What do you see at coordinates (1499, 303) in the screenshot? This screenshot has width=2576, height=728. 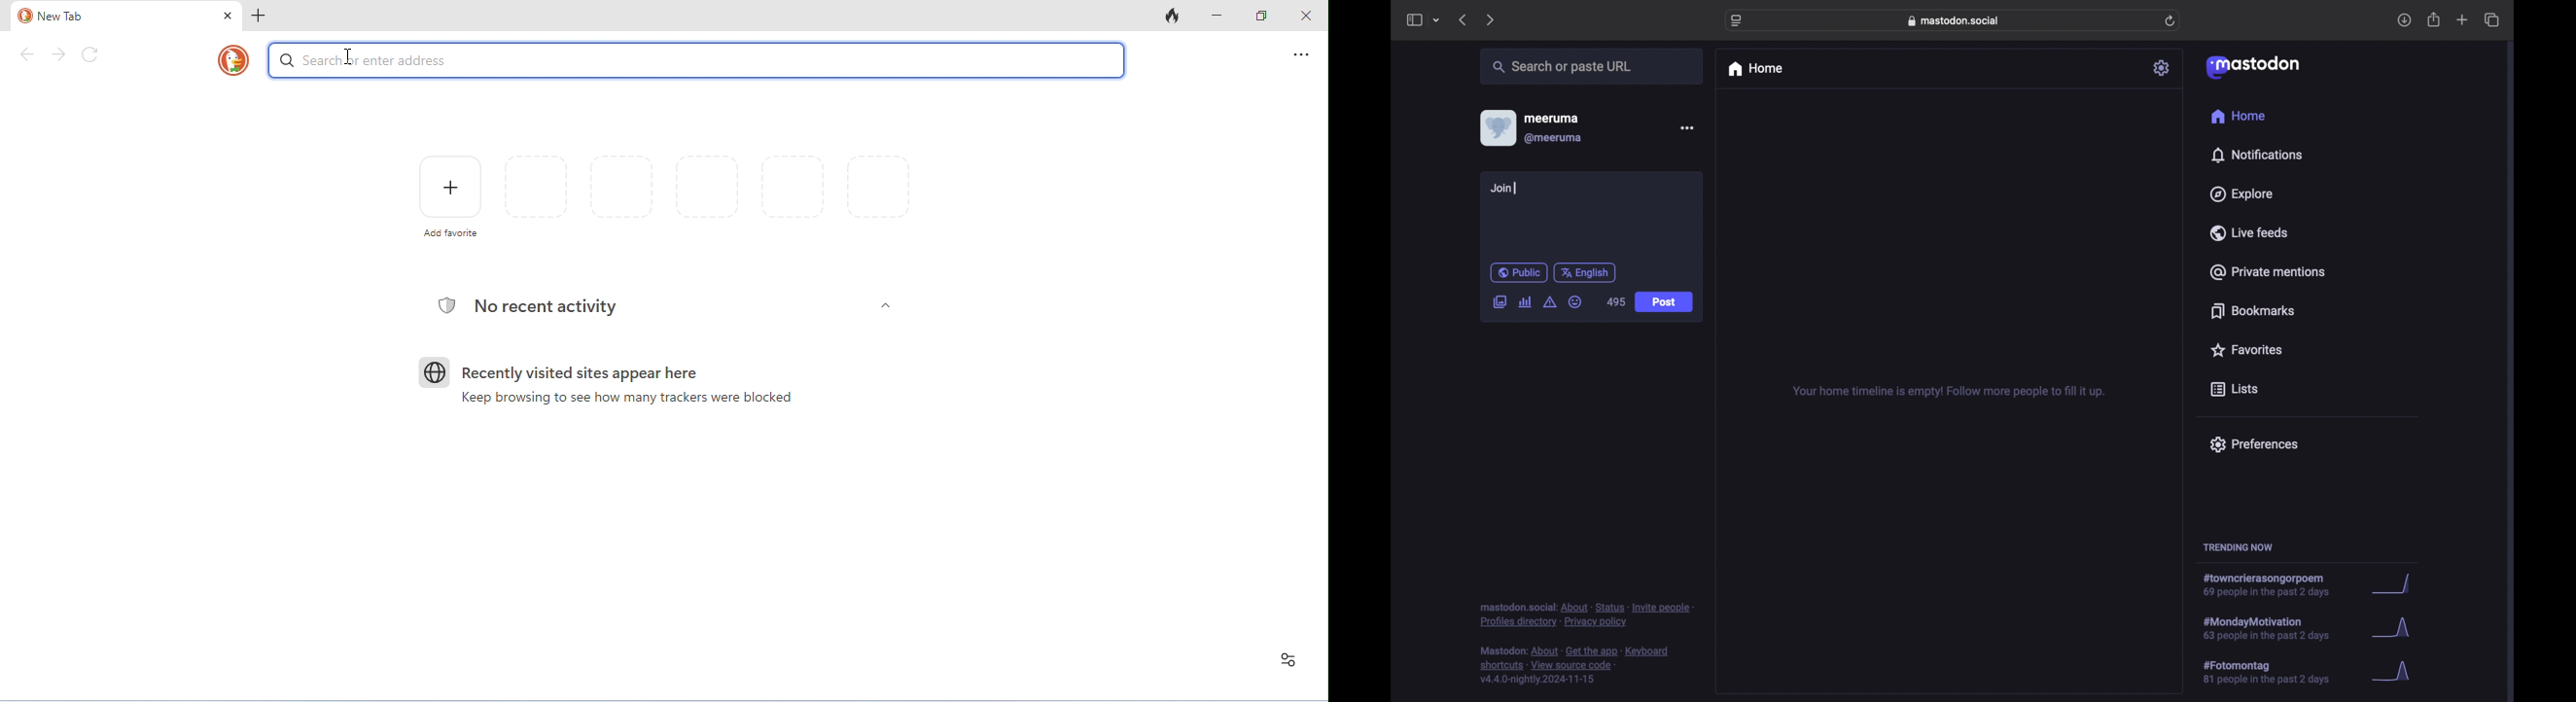 I see `add image` at bounding box center [1499, 303].